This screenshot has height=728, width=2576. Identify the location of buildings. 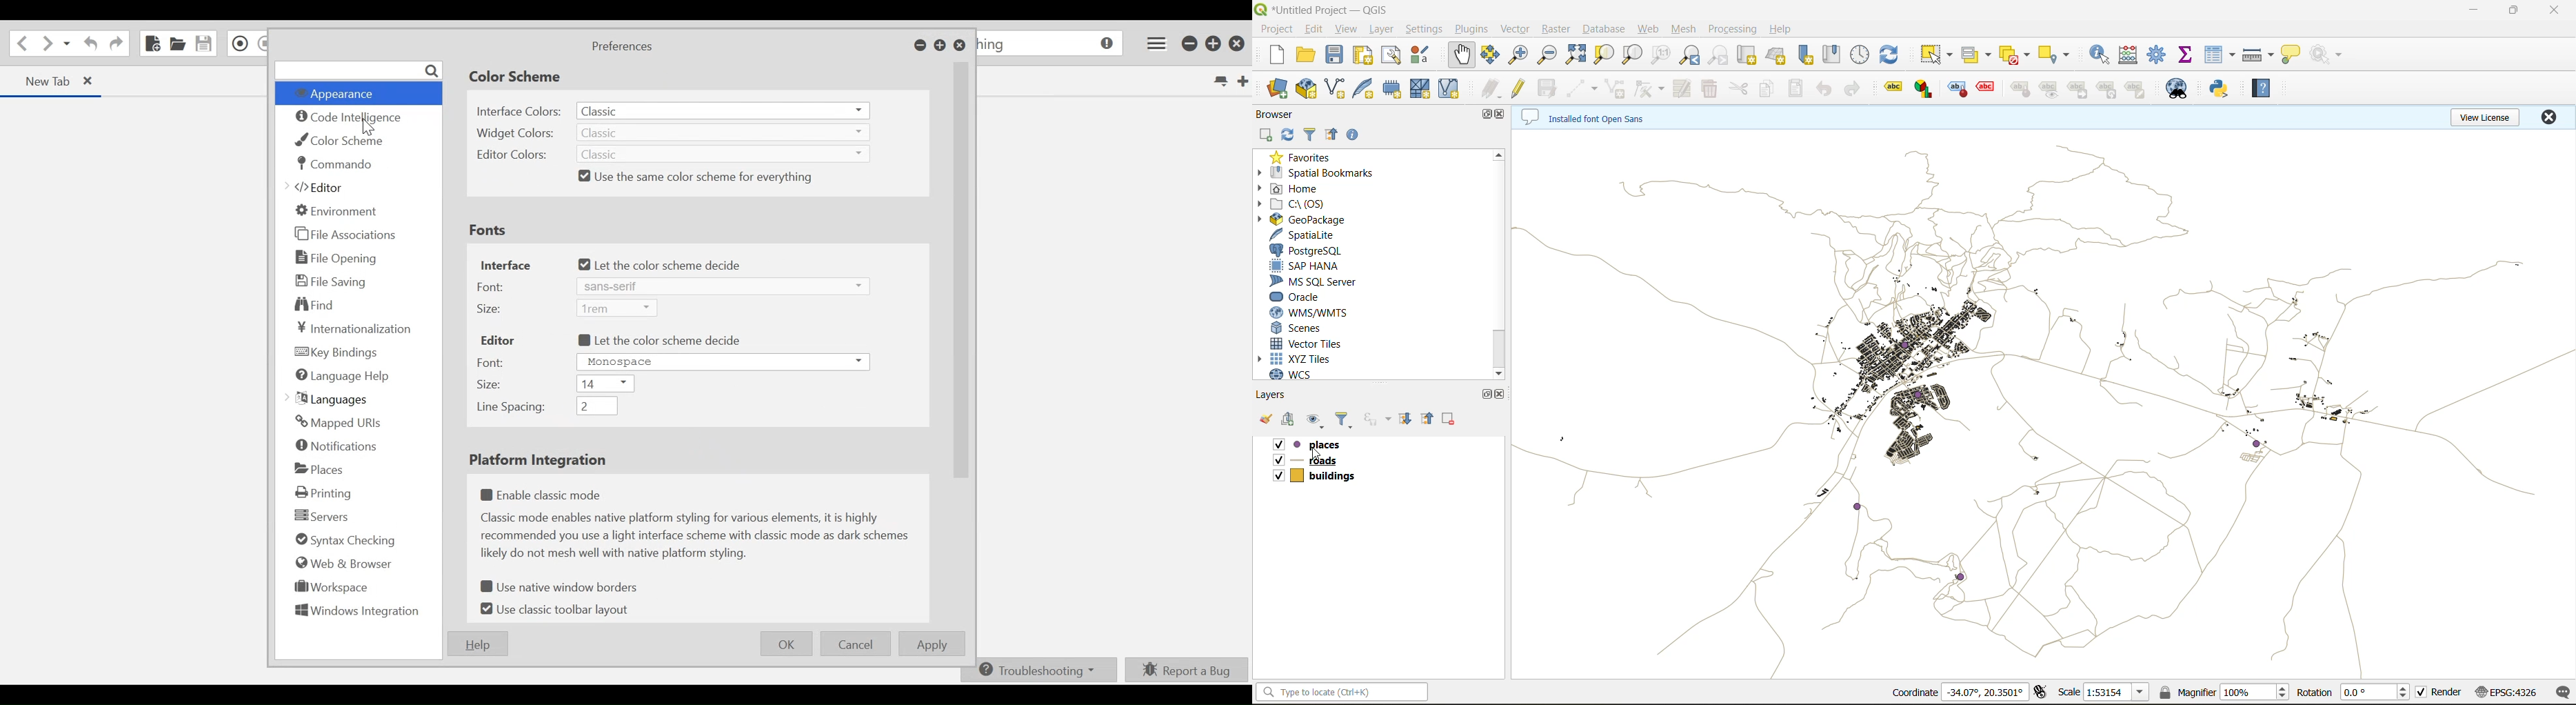
(1323, 474).